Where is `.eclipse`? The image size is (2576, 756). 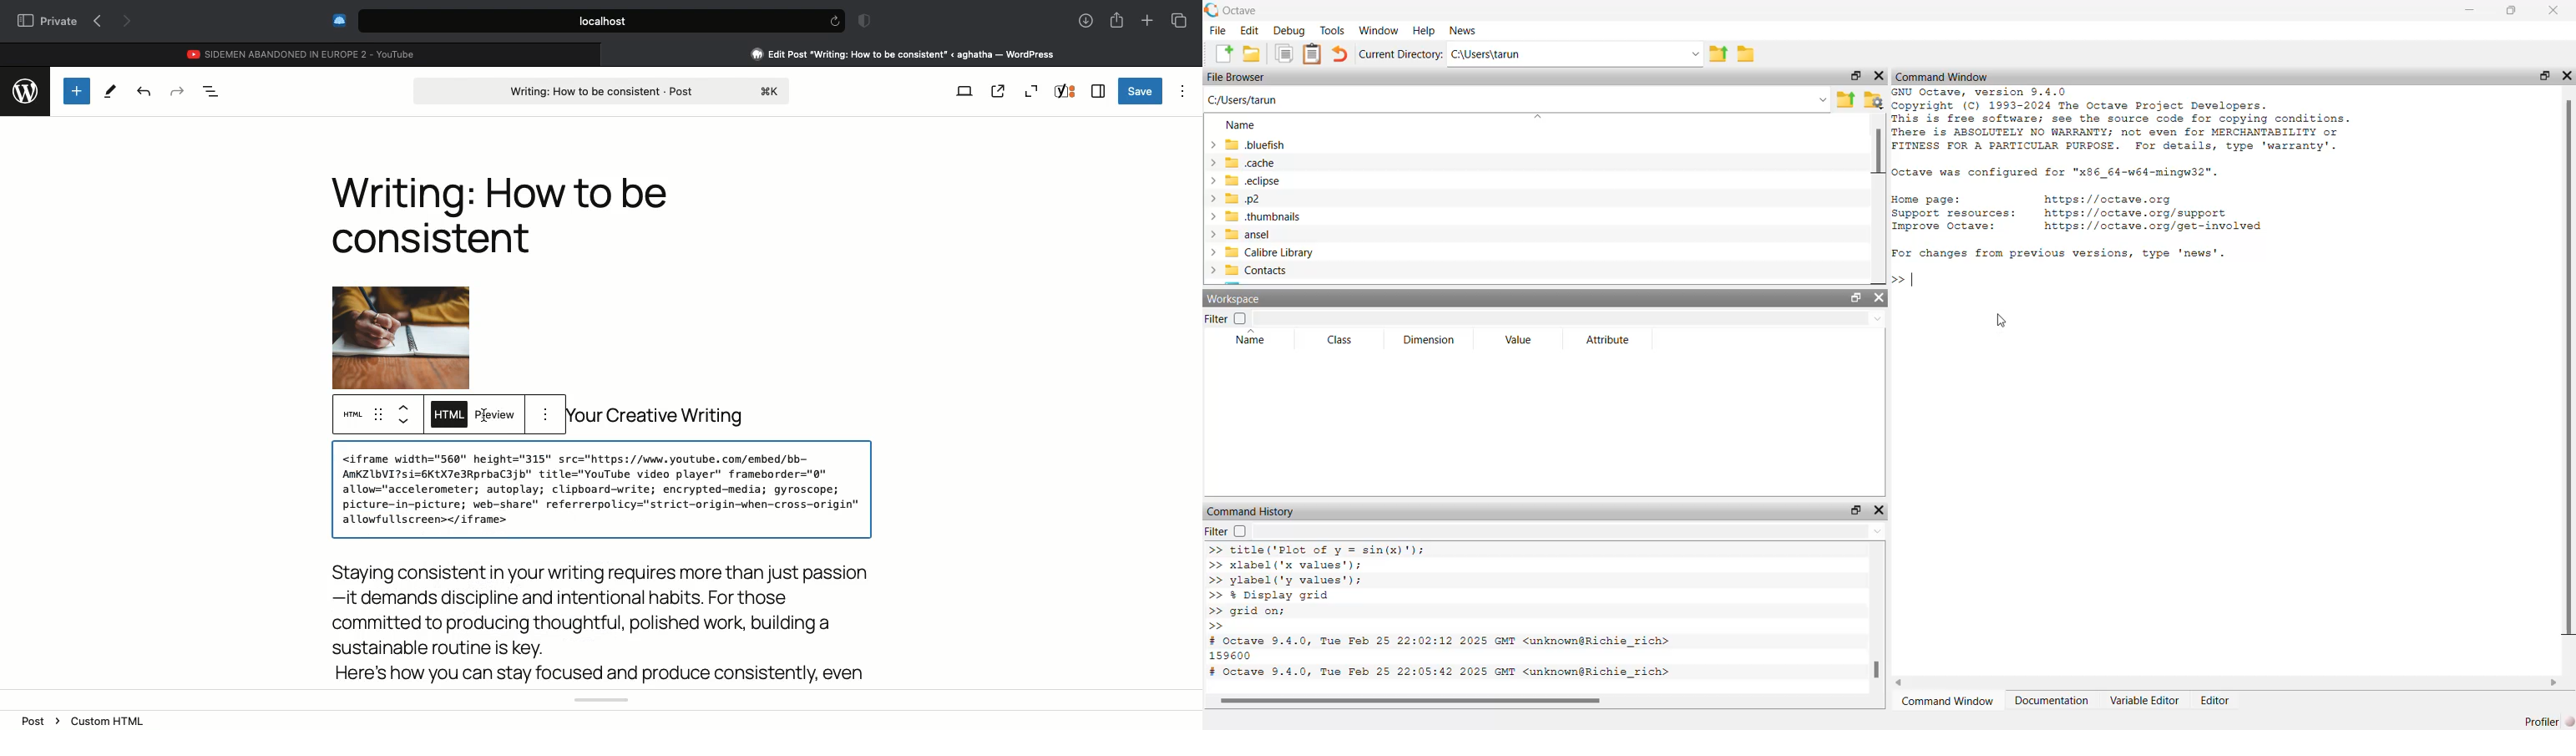 .eclipse is located at coordinates (1248, 181).